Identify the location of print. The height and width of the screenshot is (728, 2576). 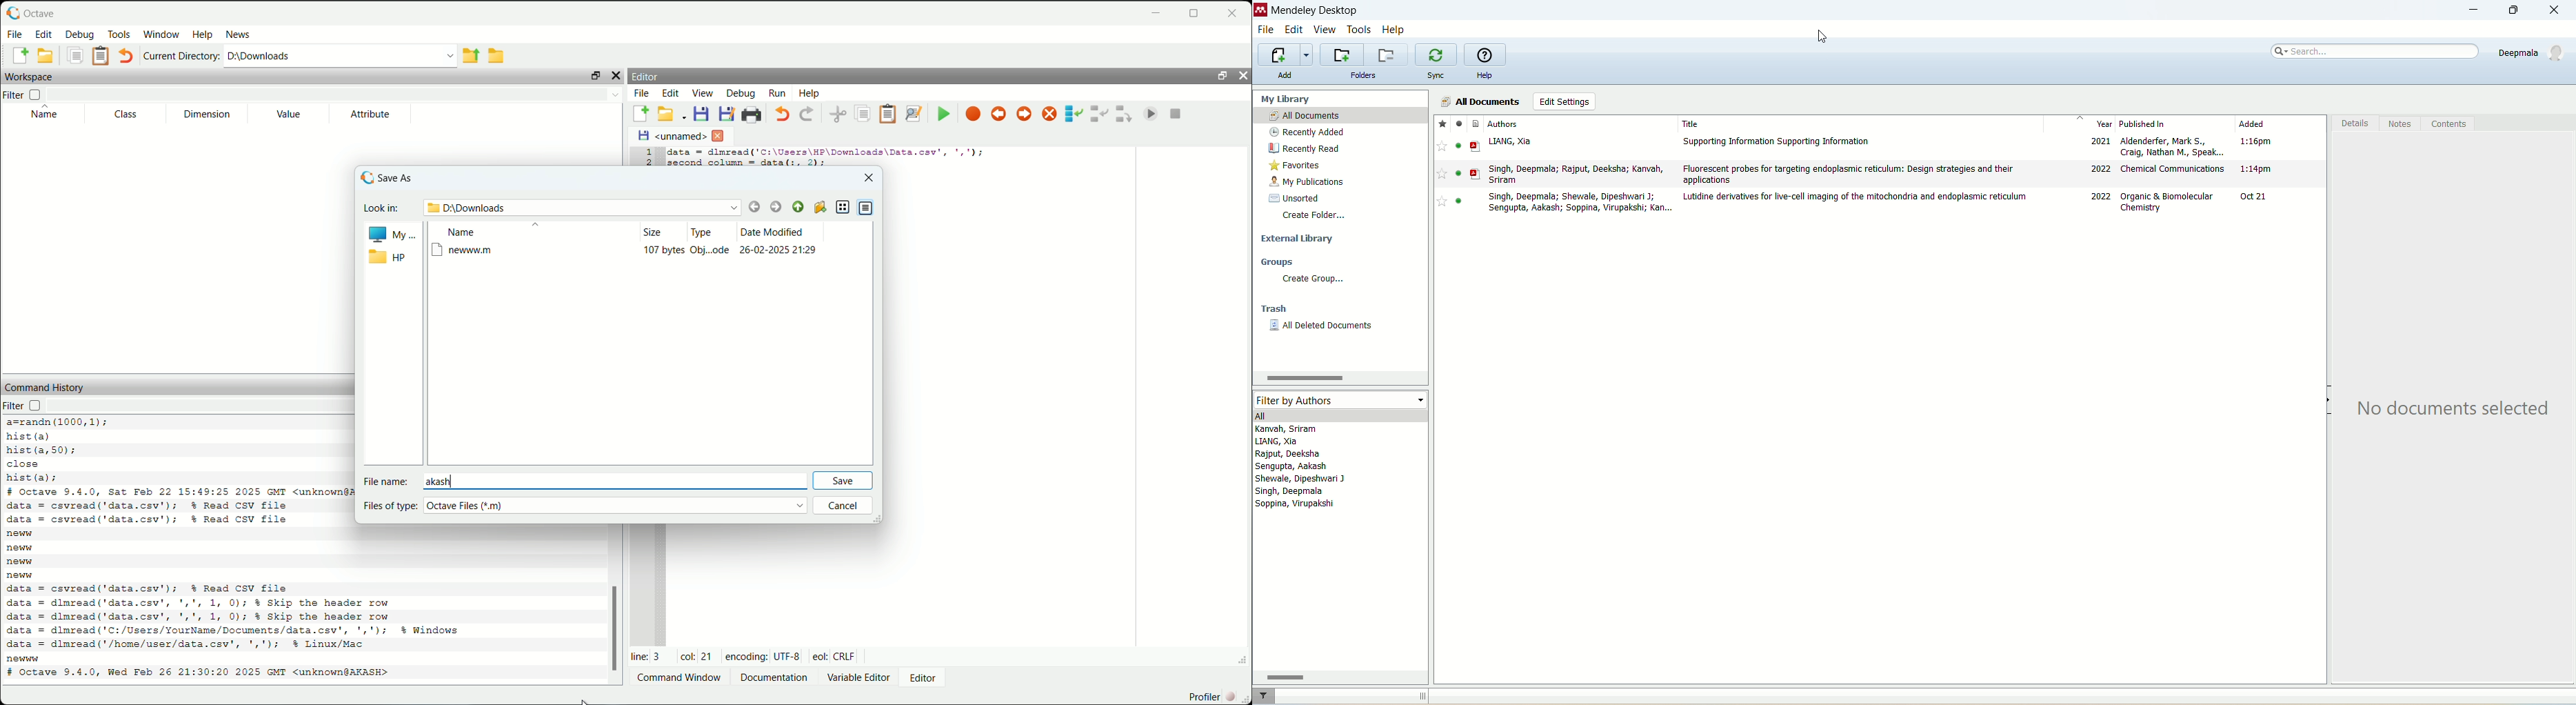
(755, 114).